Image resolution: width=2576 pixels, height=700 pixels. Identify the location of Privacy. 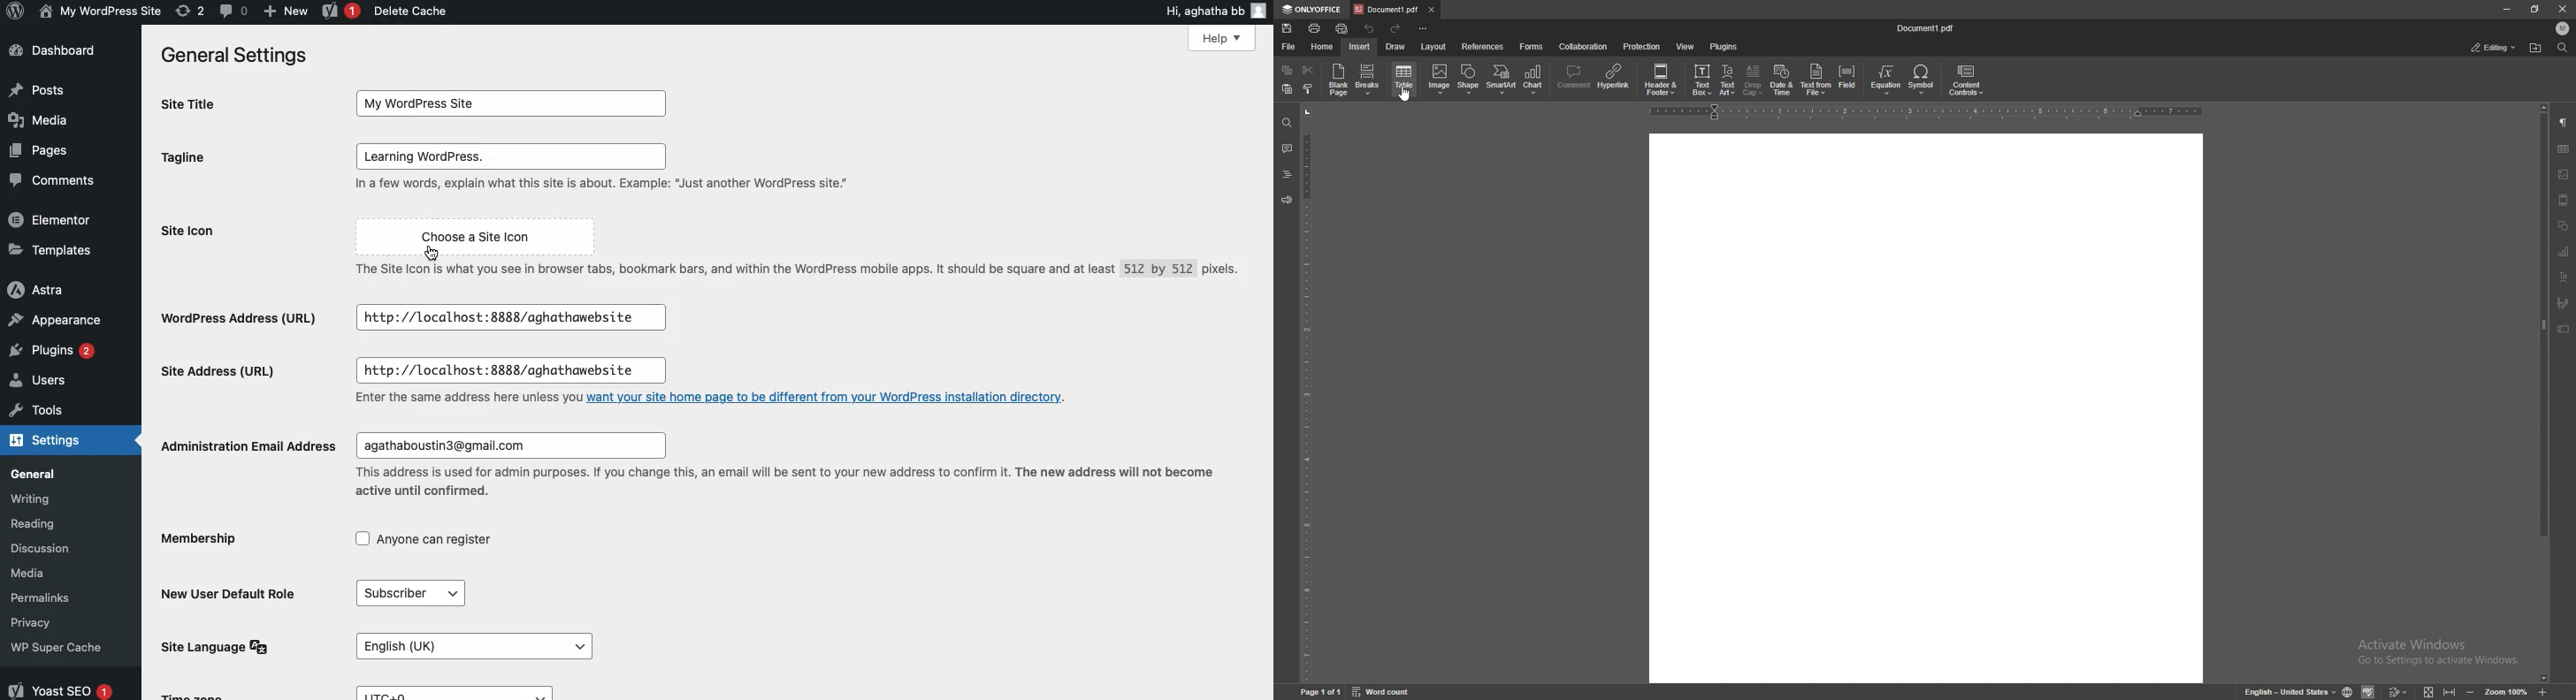
(49, 623).